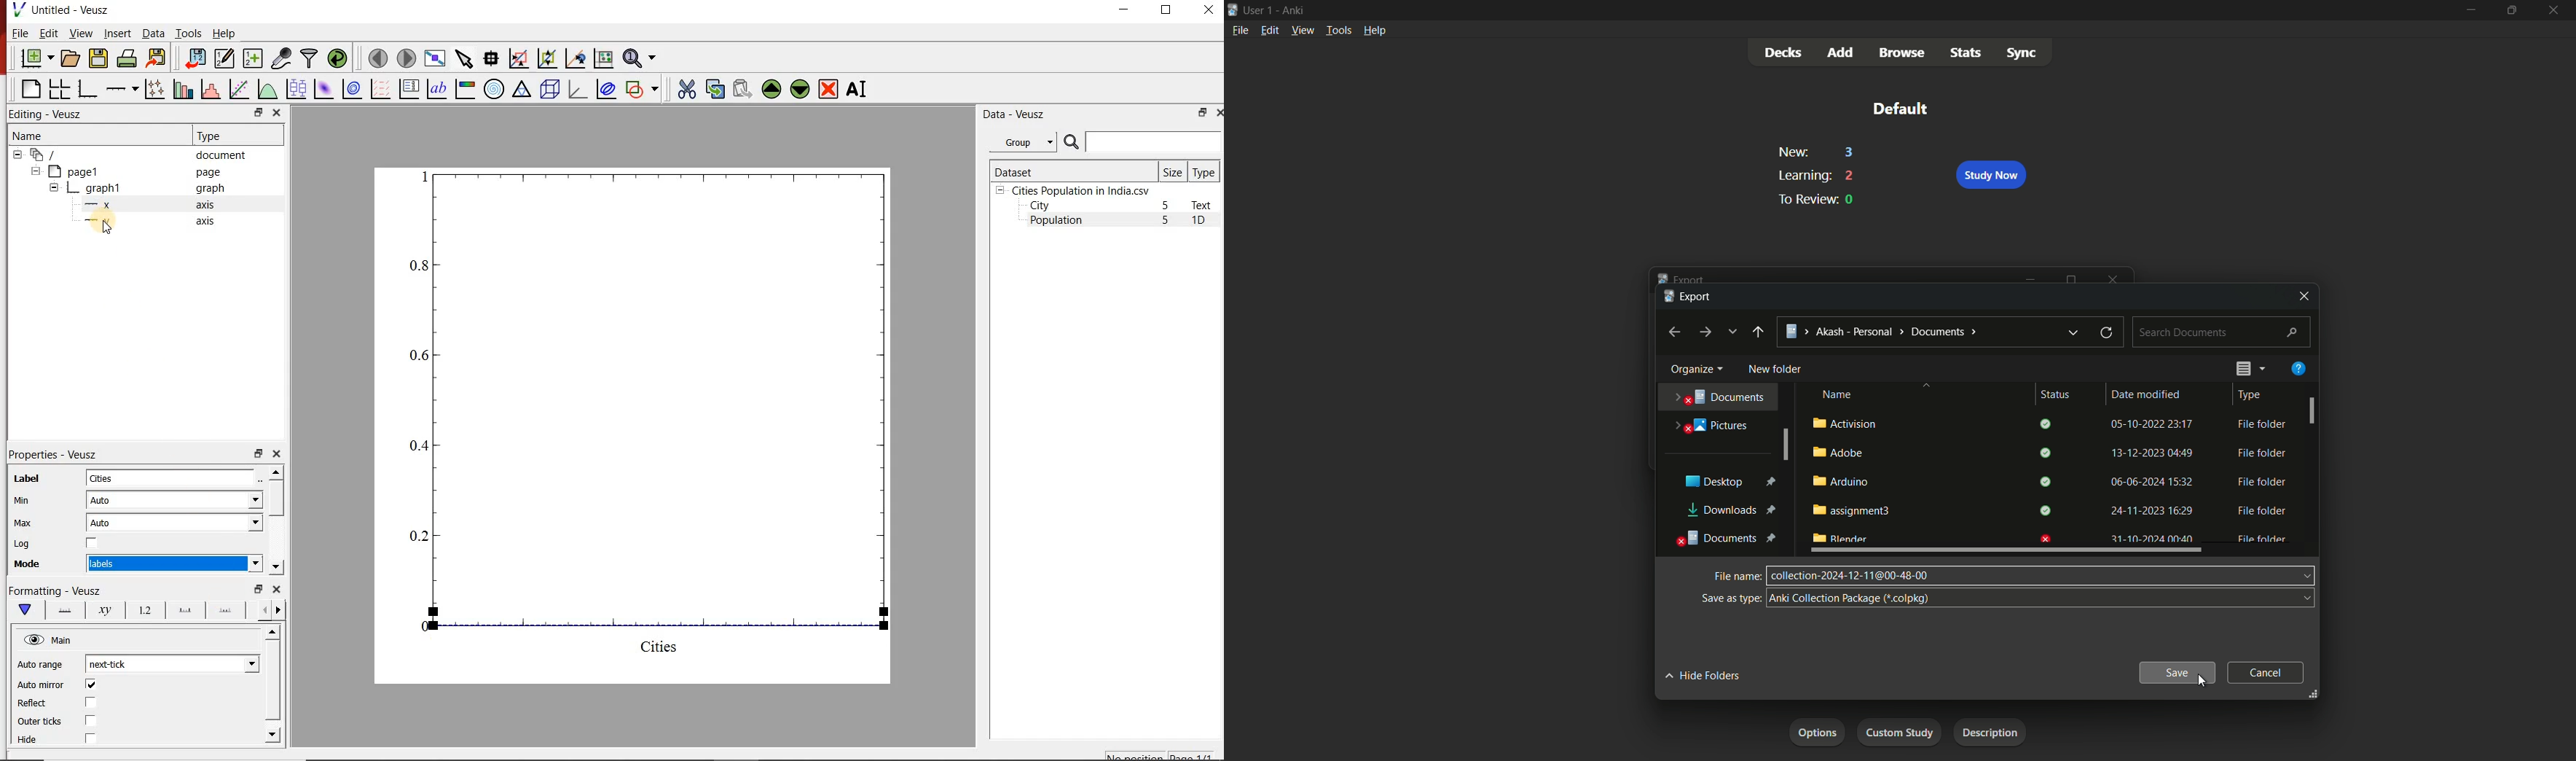  I want to click on close, so click(276, 454).